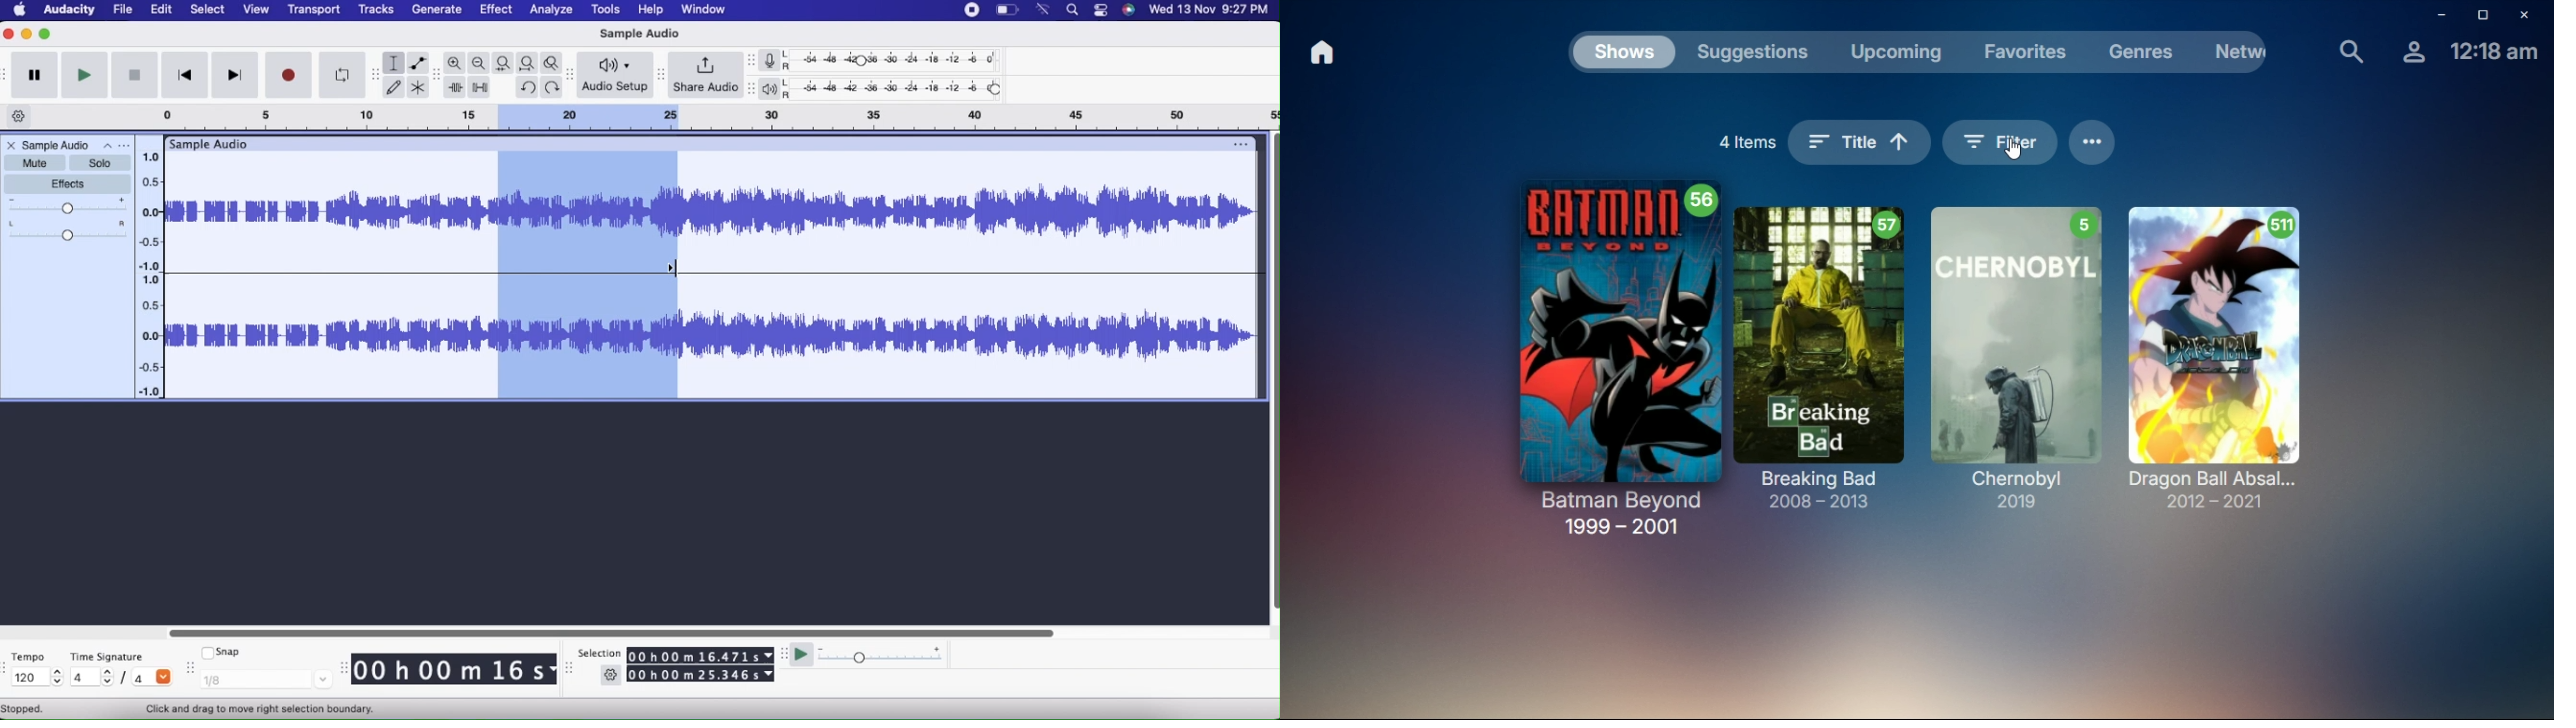  I want to click on app icon, so click(1129, 10).